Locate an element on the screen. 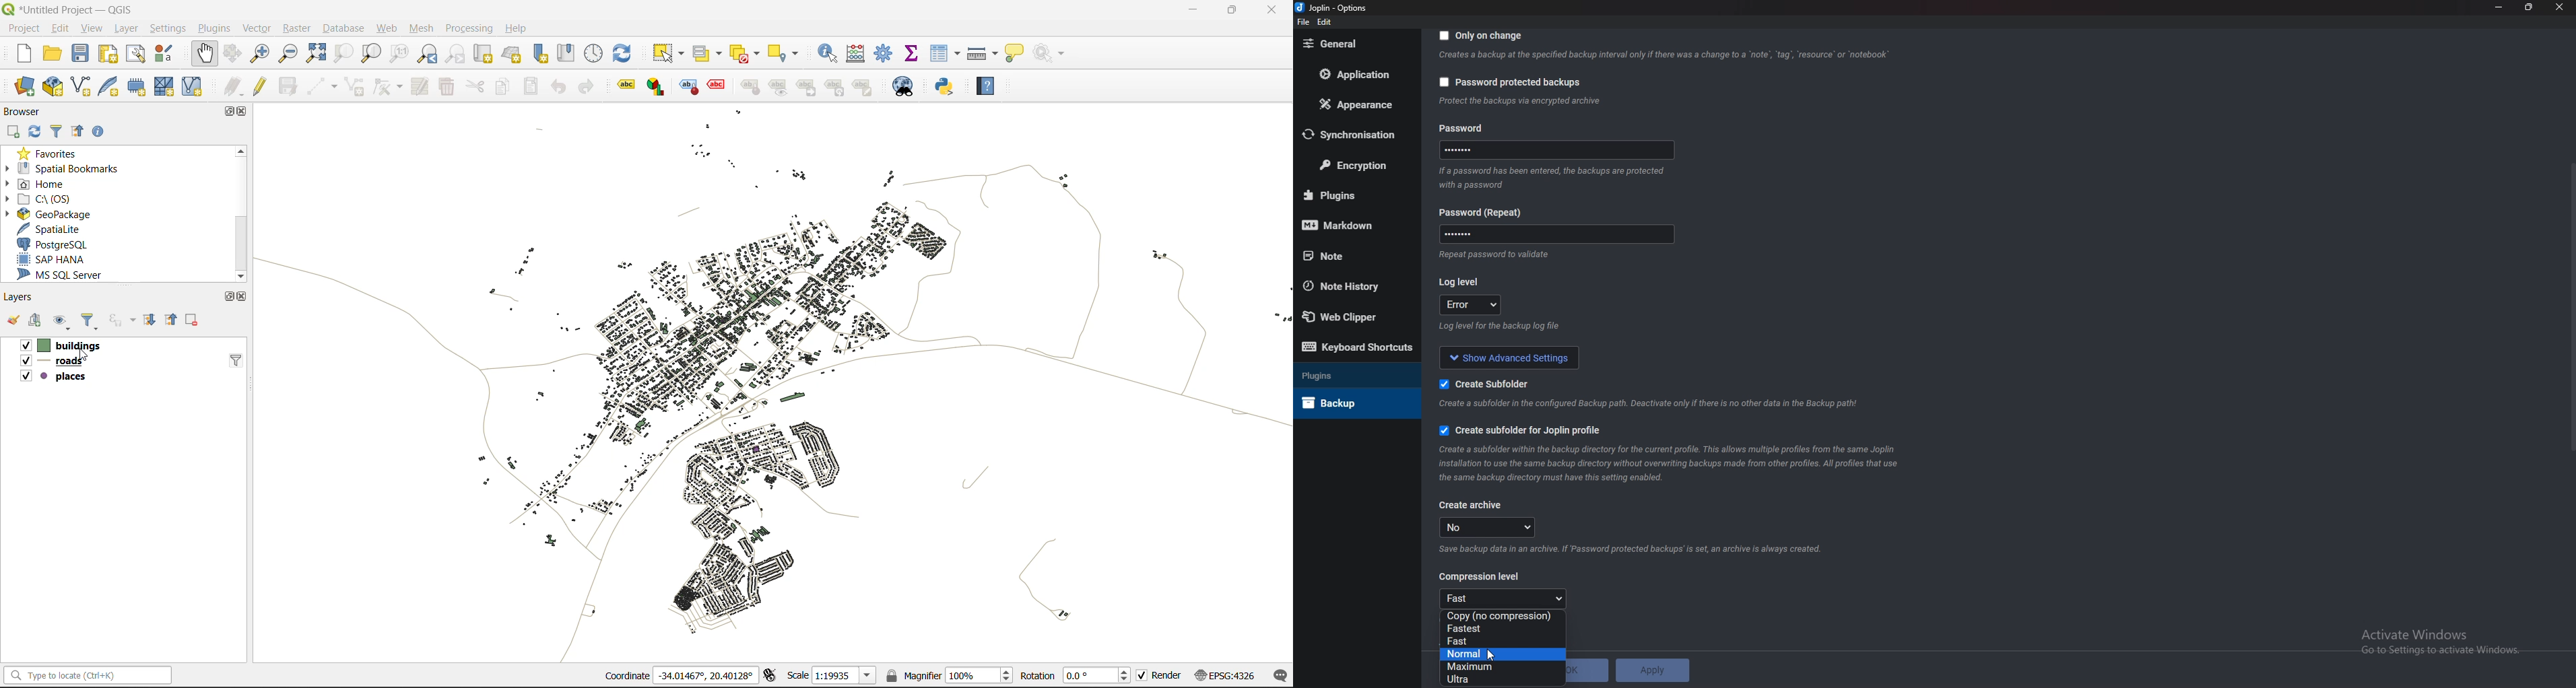 This screenshot has width=2576, height=700. new shapefile is located at coordinates (81, 85).